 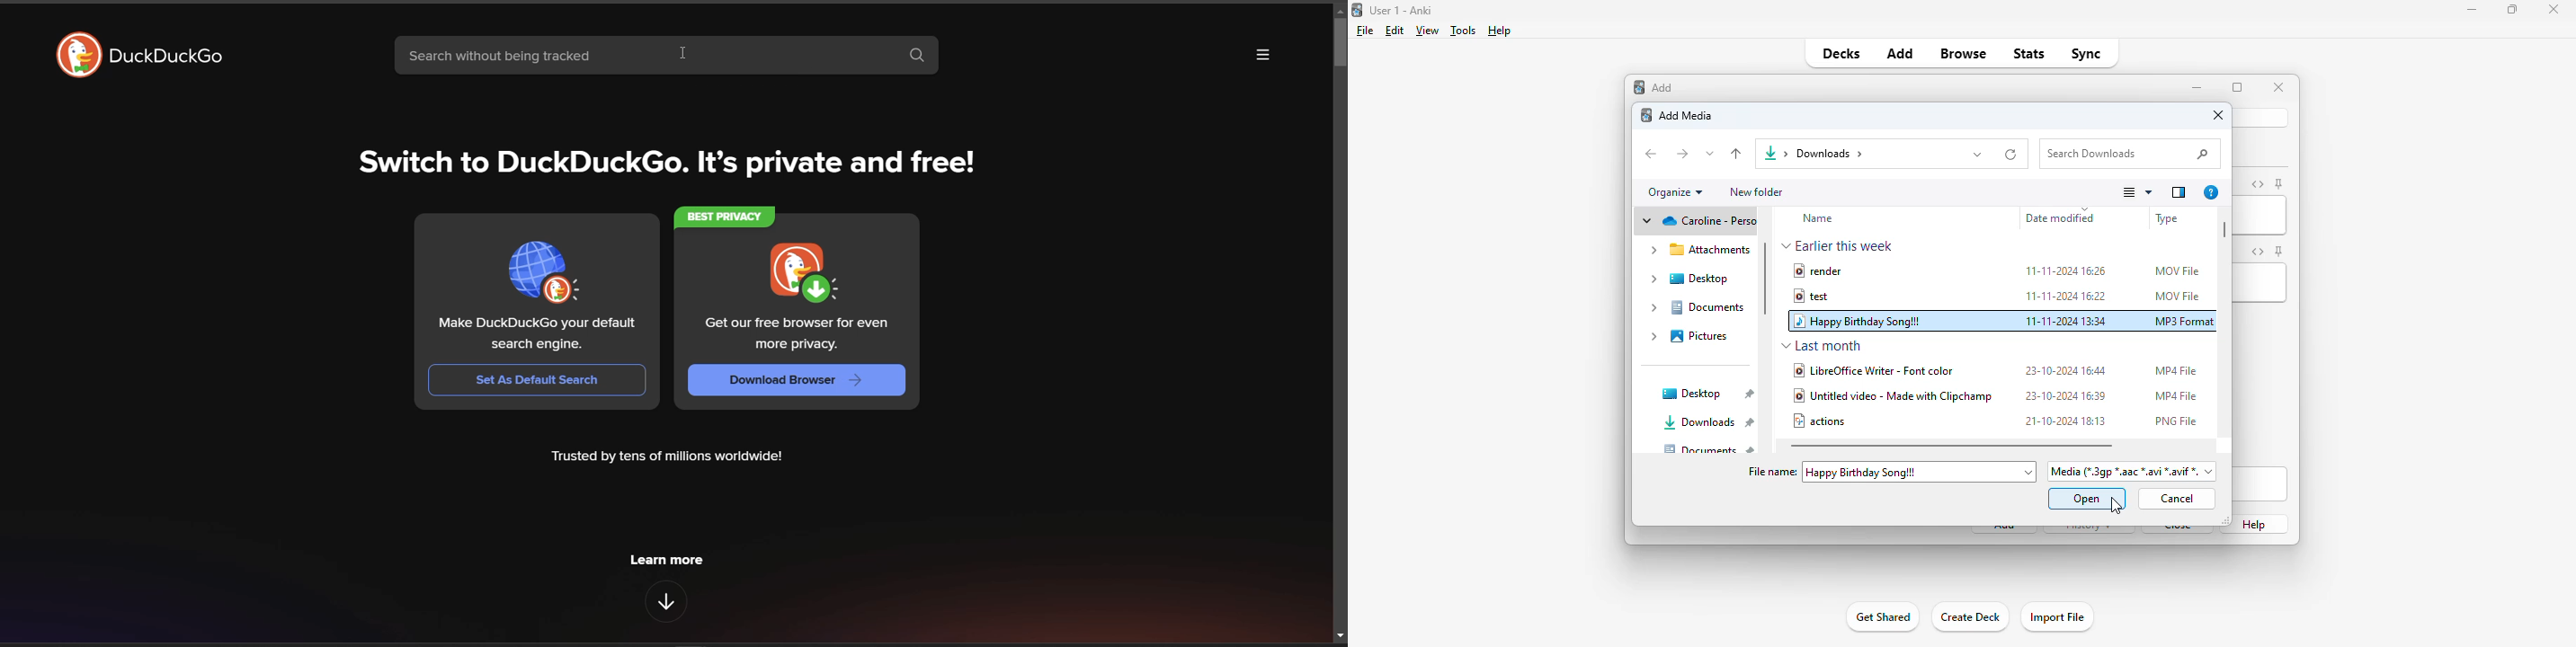 What do you see at coordinates (1873, 370) in the screenshot?
I see `libreofficewriter - font color` at bounding box center [1873, 370].